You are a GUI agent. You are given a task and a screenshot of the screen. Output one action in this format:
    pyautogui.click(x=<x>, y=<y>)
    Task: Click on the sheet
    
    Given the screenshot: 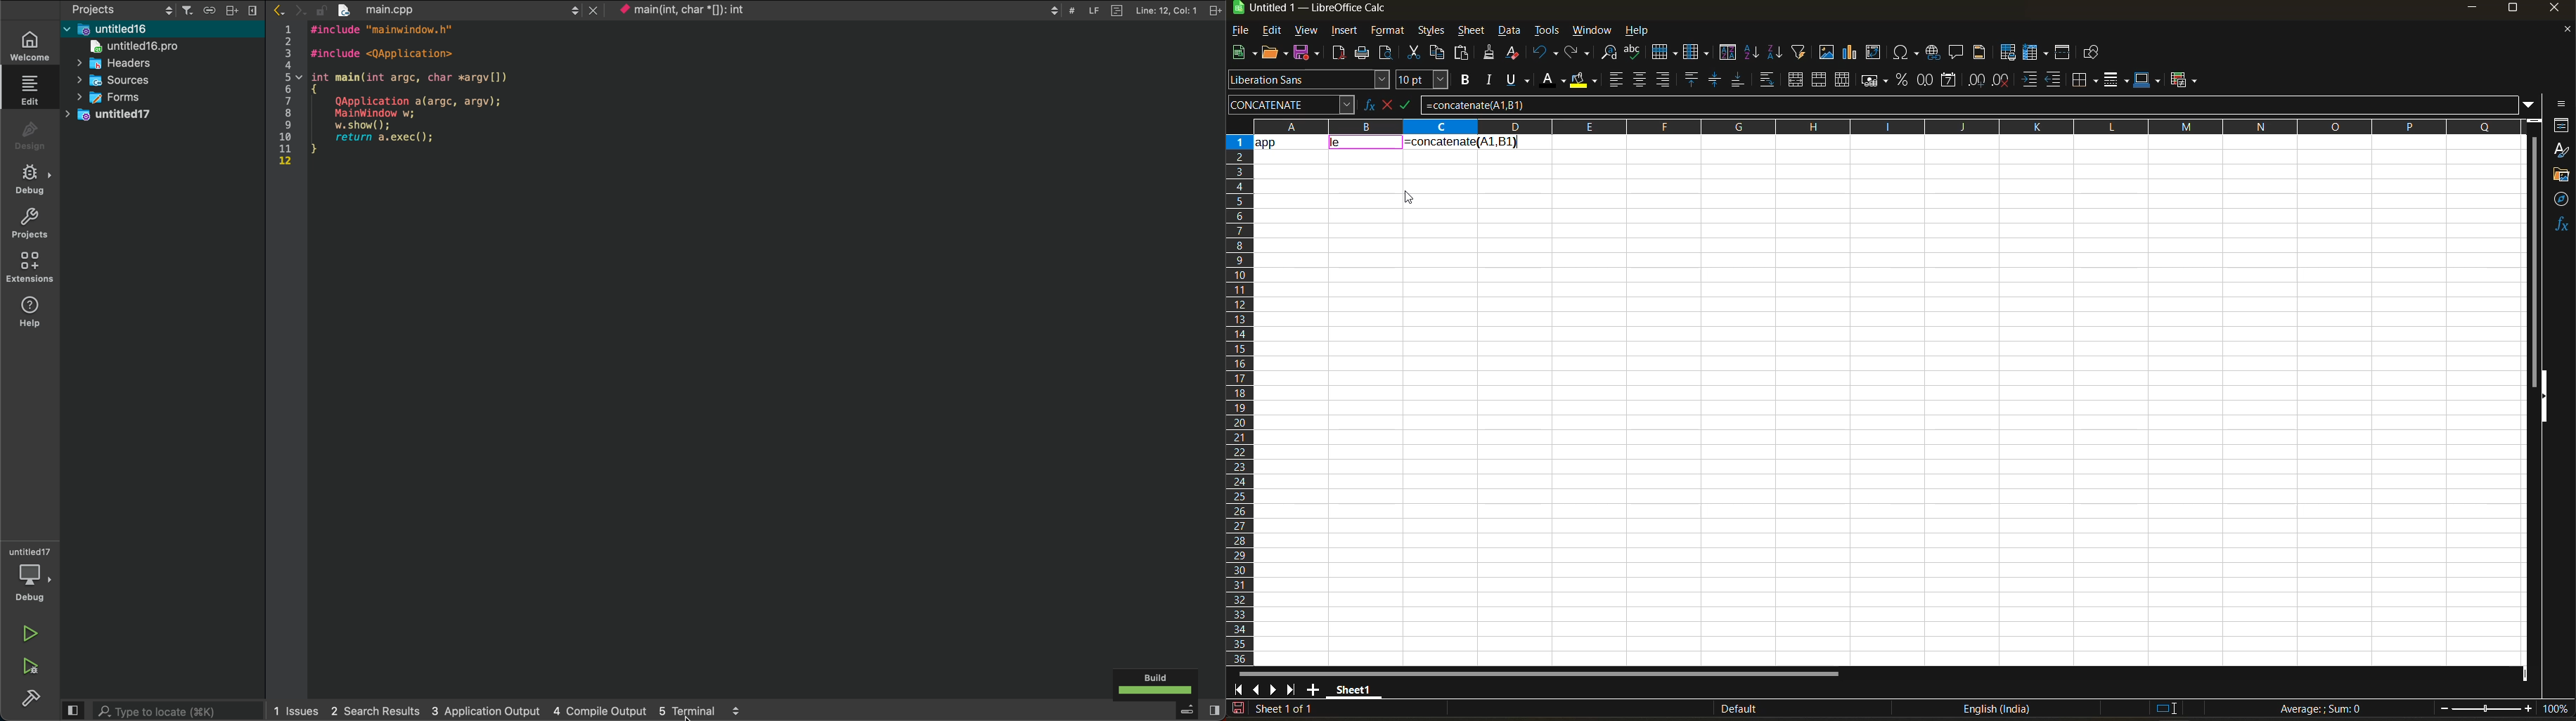 What is the action you would take?
    pyautogui.click(x=1471, y=30)
    